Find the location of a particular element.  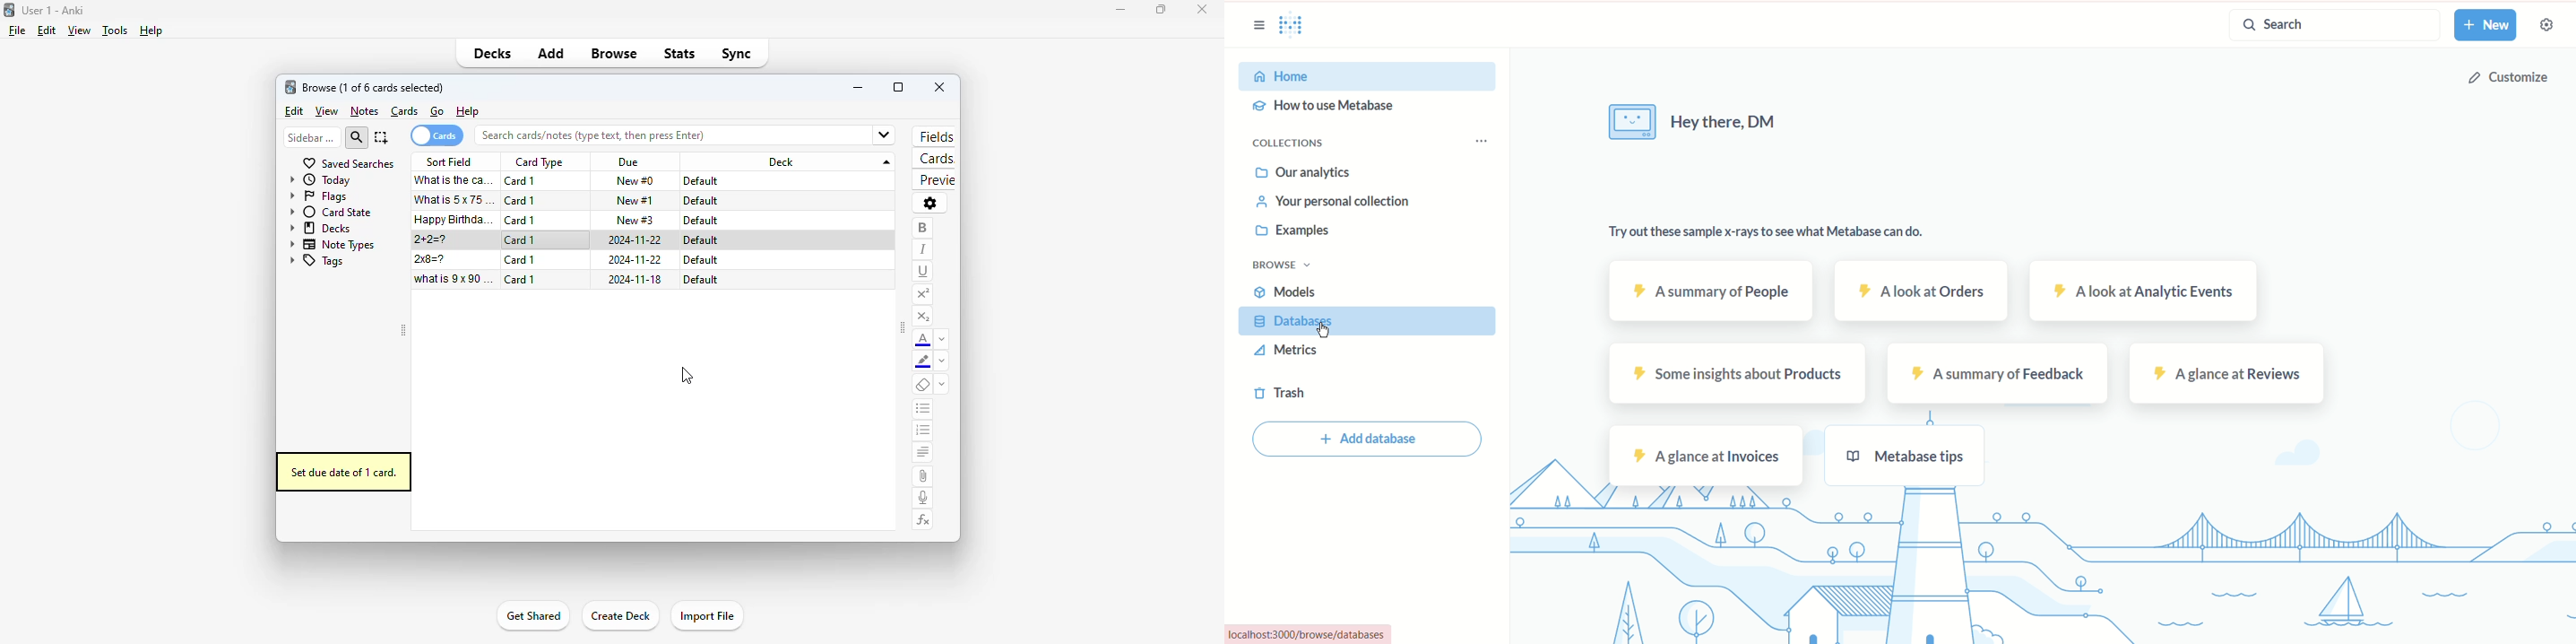

import file is located at coordinates (707, 615).